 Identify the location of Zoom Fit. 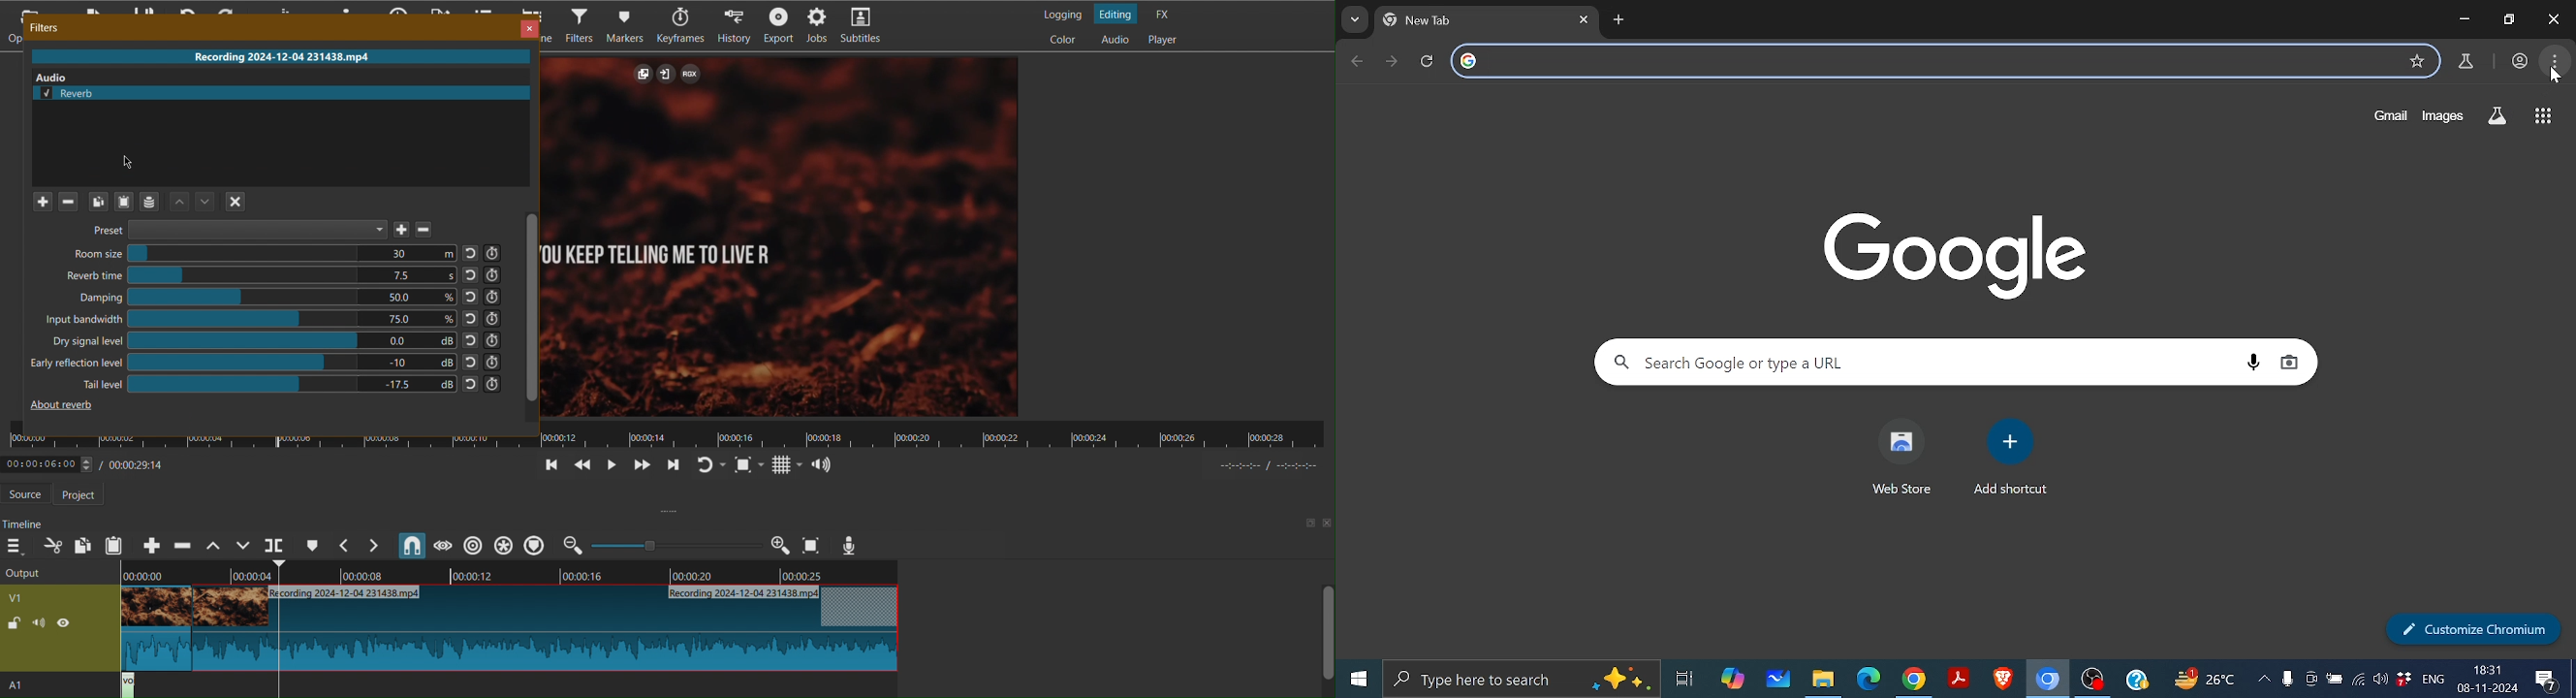
(812, 545).